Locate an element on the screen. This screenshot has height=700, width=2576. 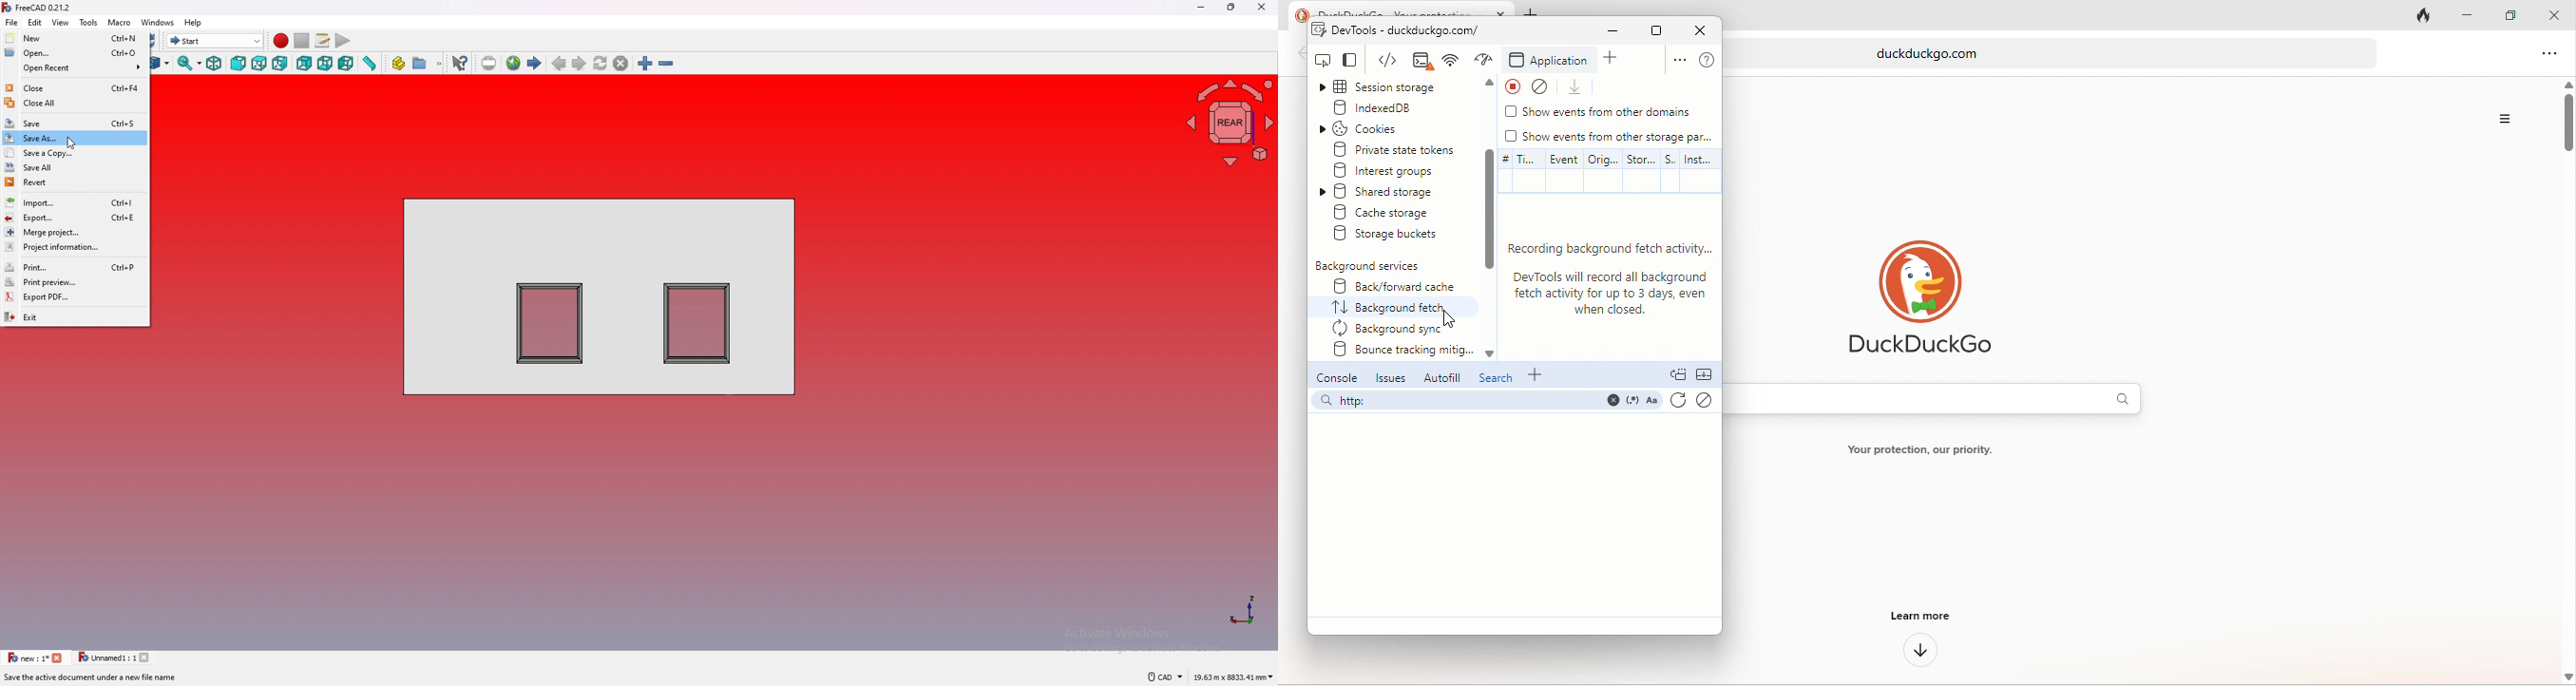
bottom is located at coordinates (325, 64).